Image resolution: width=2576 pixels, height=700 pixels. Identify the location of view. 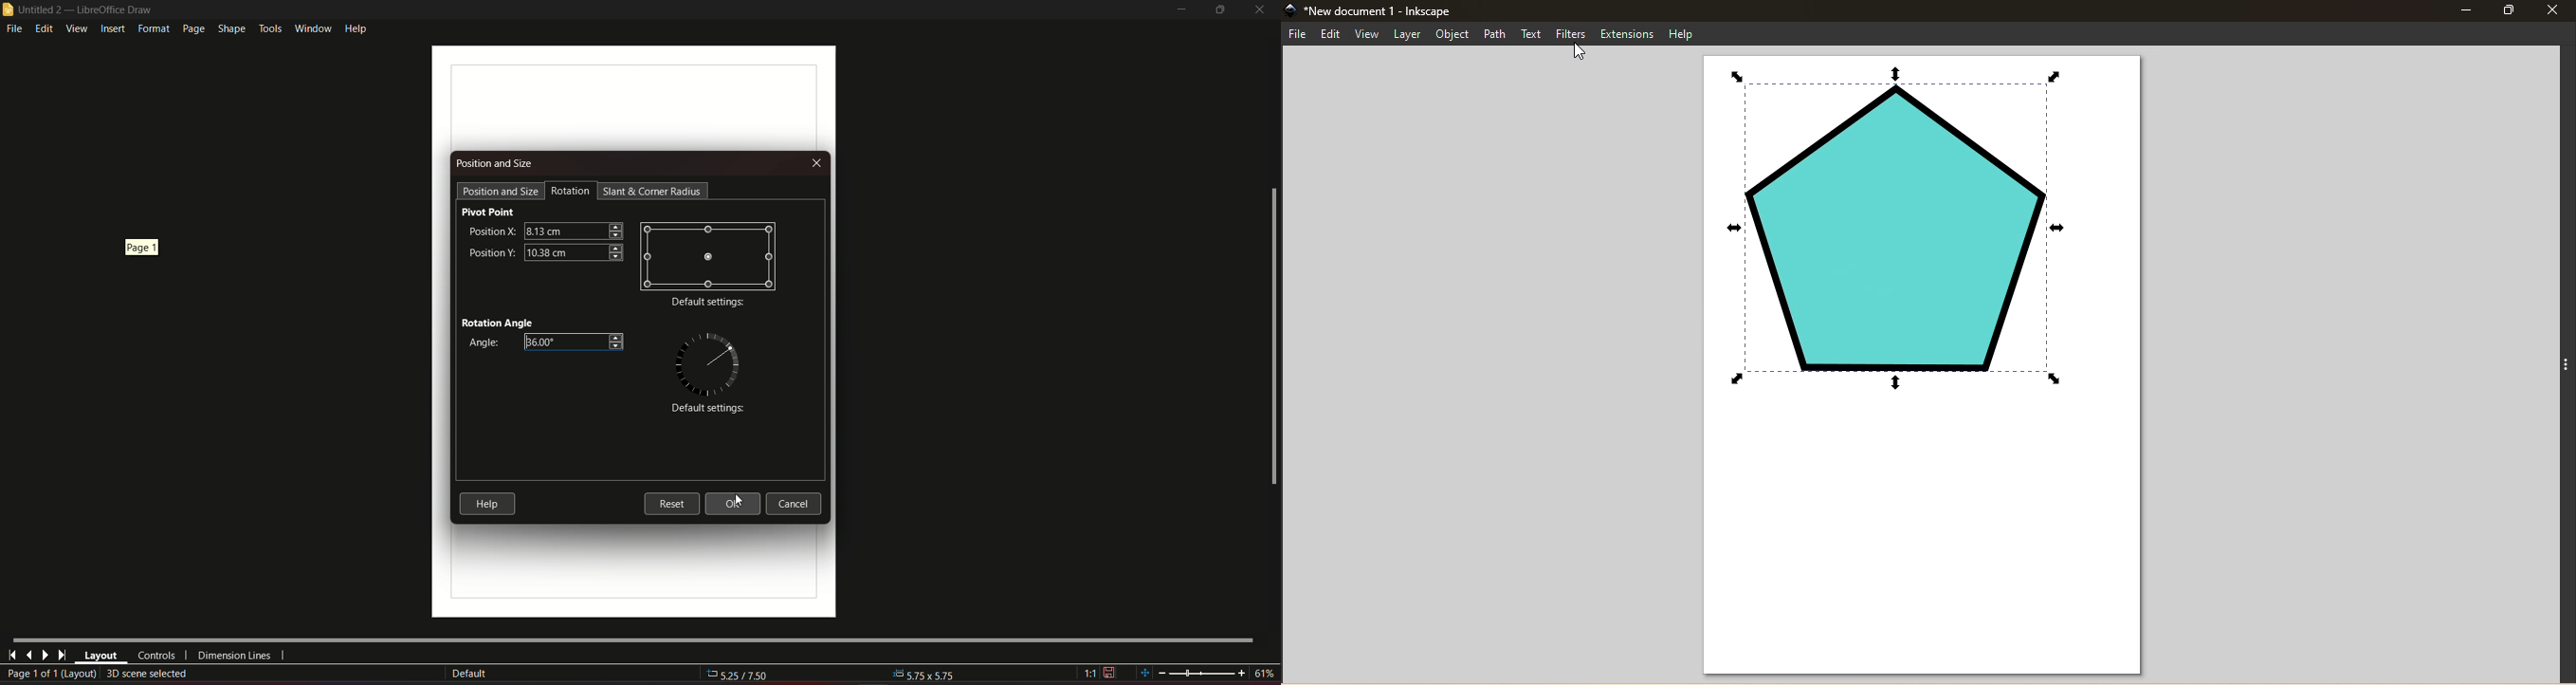
(76, 28).